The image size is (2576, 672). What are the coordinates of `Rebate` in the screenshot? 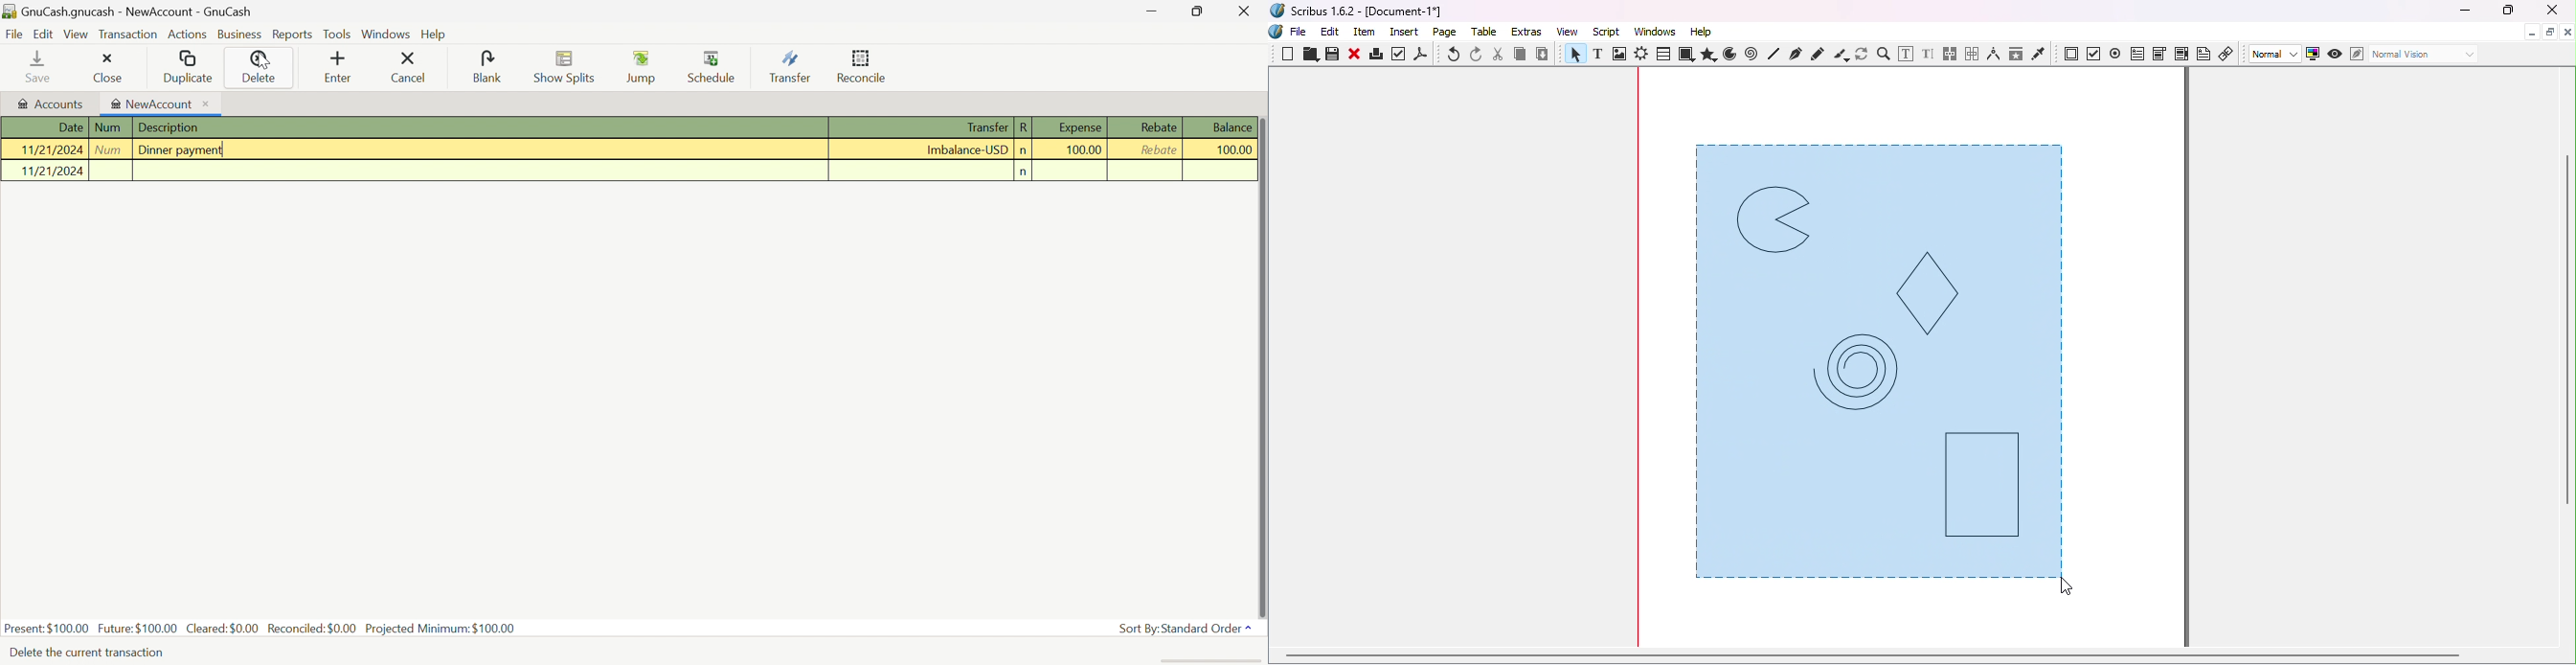 It's located at (1158, 128).